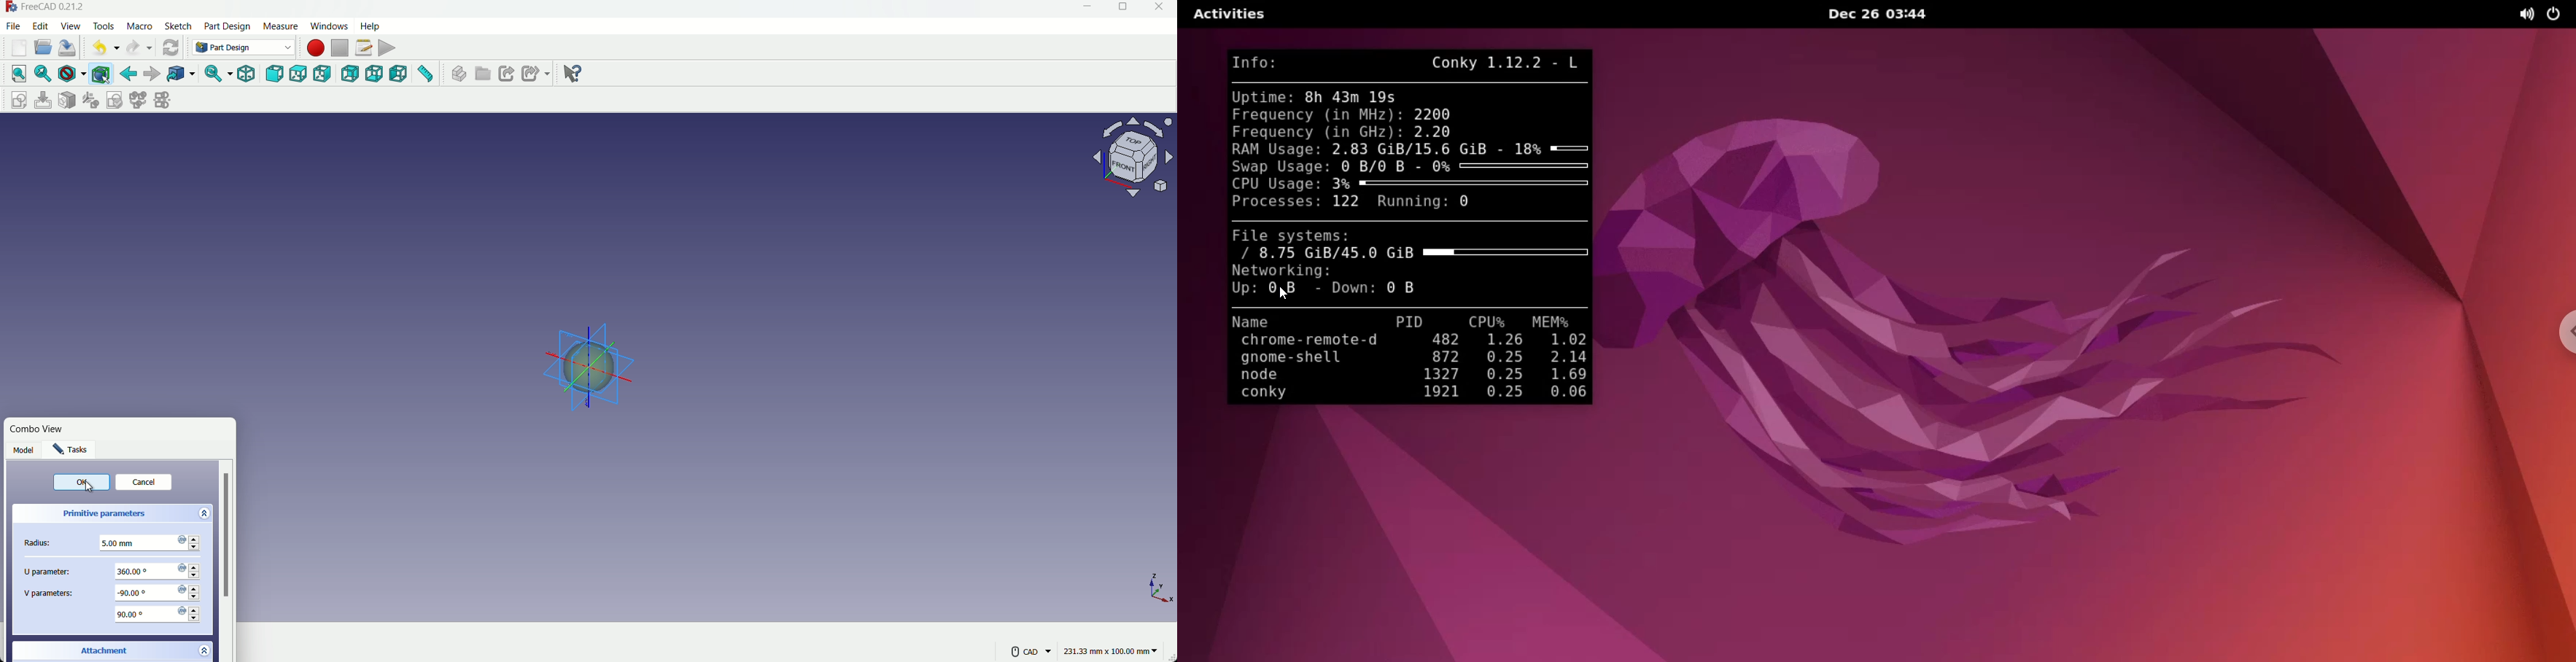 Image resolution: width=2576 pixels, height=672 pixels. What do you see at coordinates (137, 100) in the screenshot?
I see `merge sketch` at bounding box center [137, 100].